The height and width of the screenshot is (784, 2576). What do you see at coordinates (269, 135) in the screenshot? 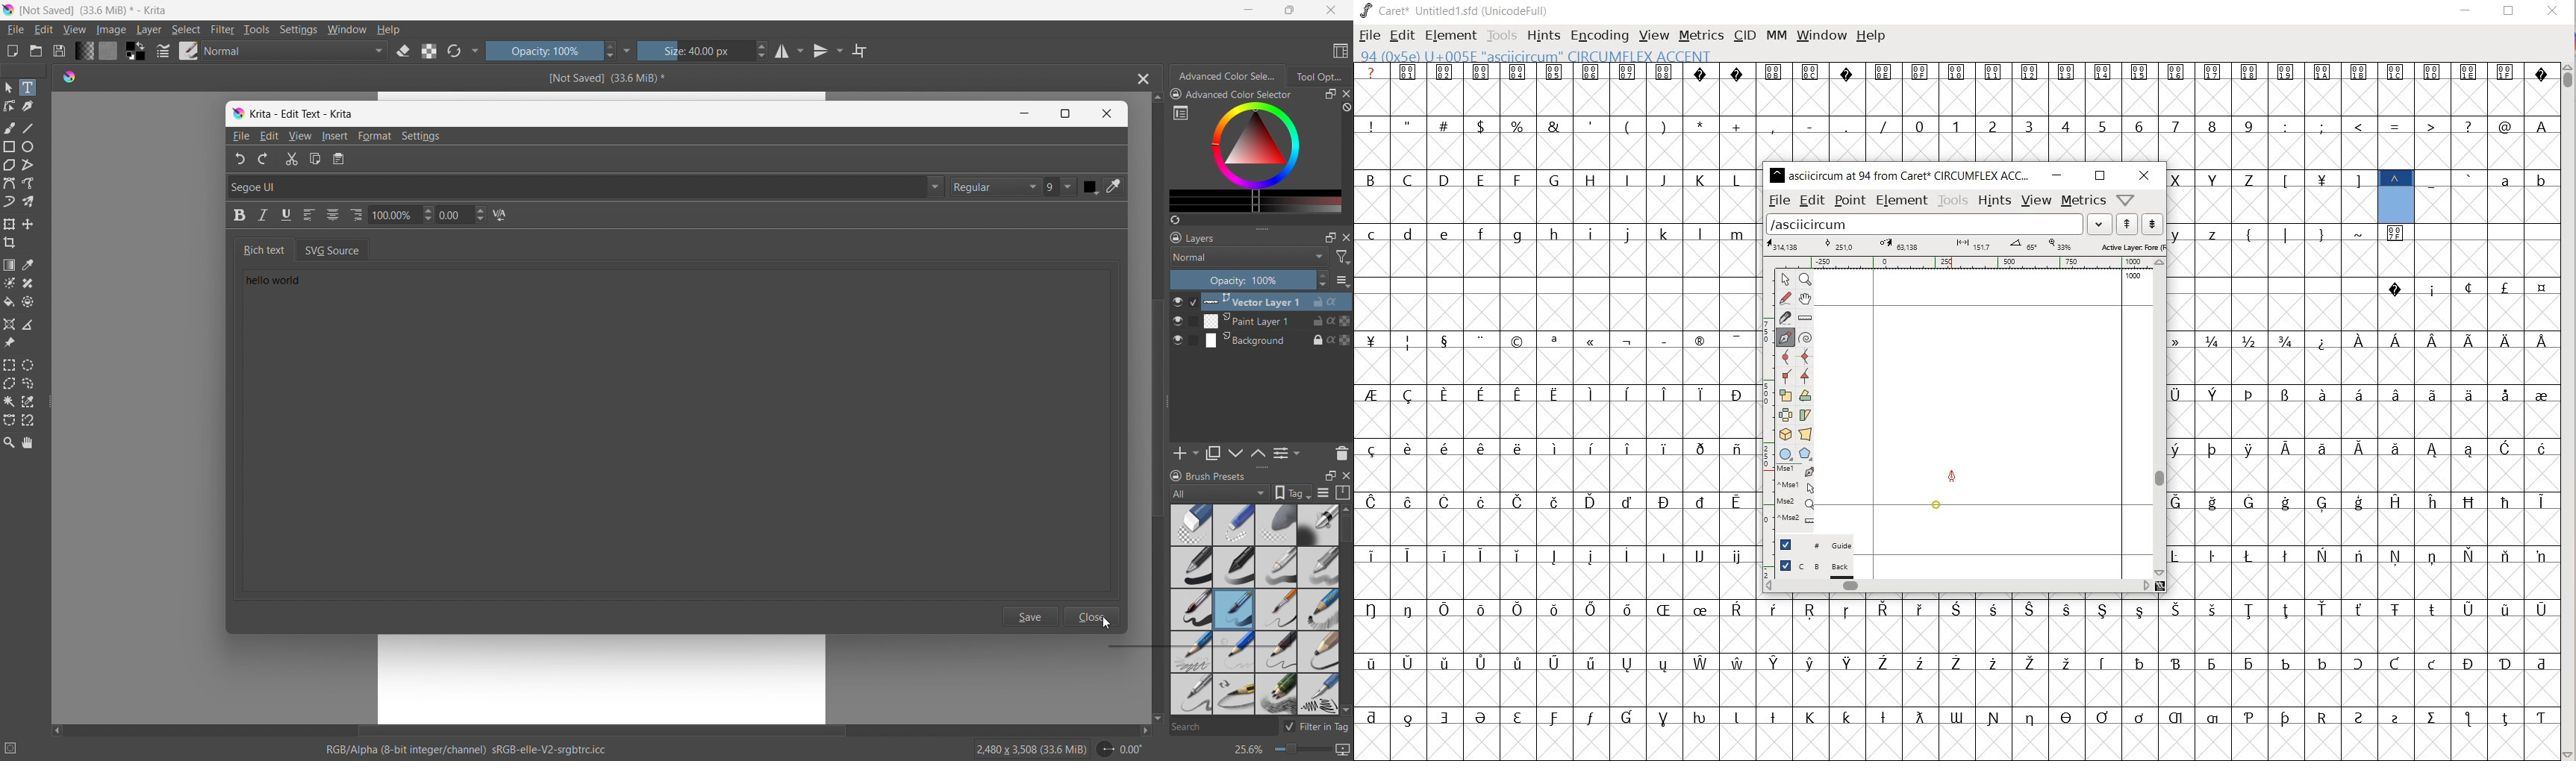
I see `Edit` at bounding box center [269, 135].